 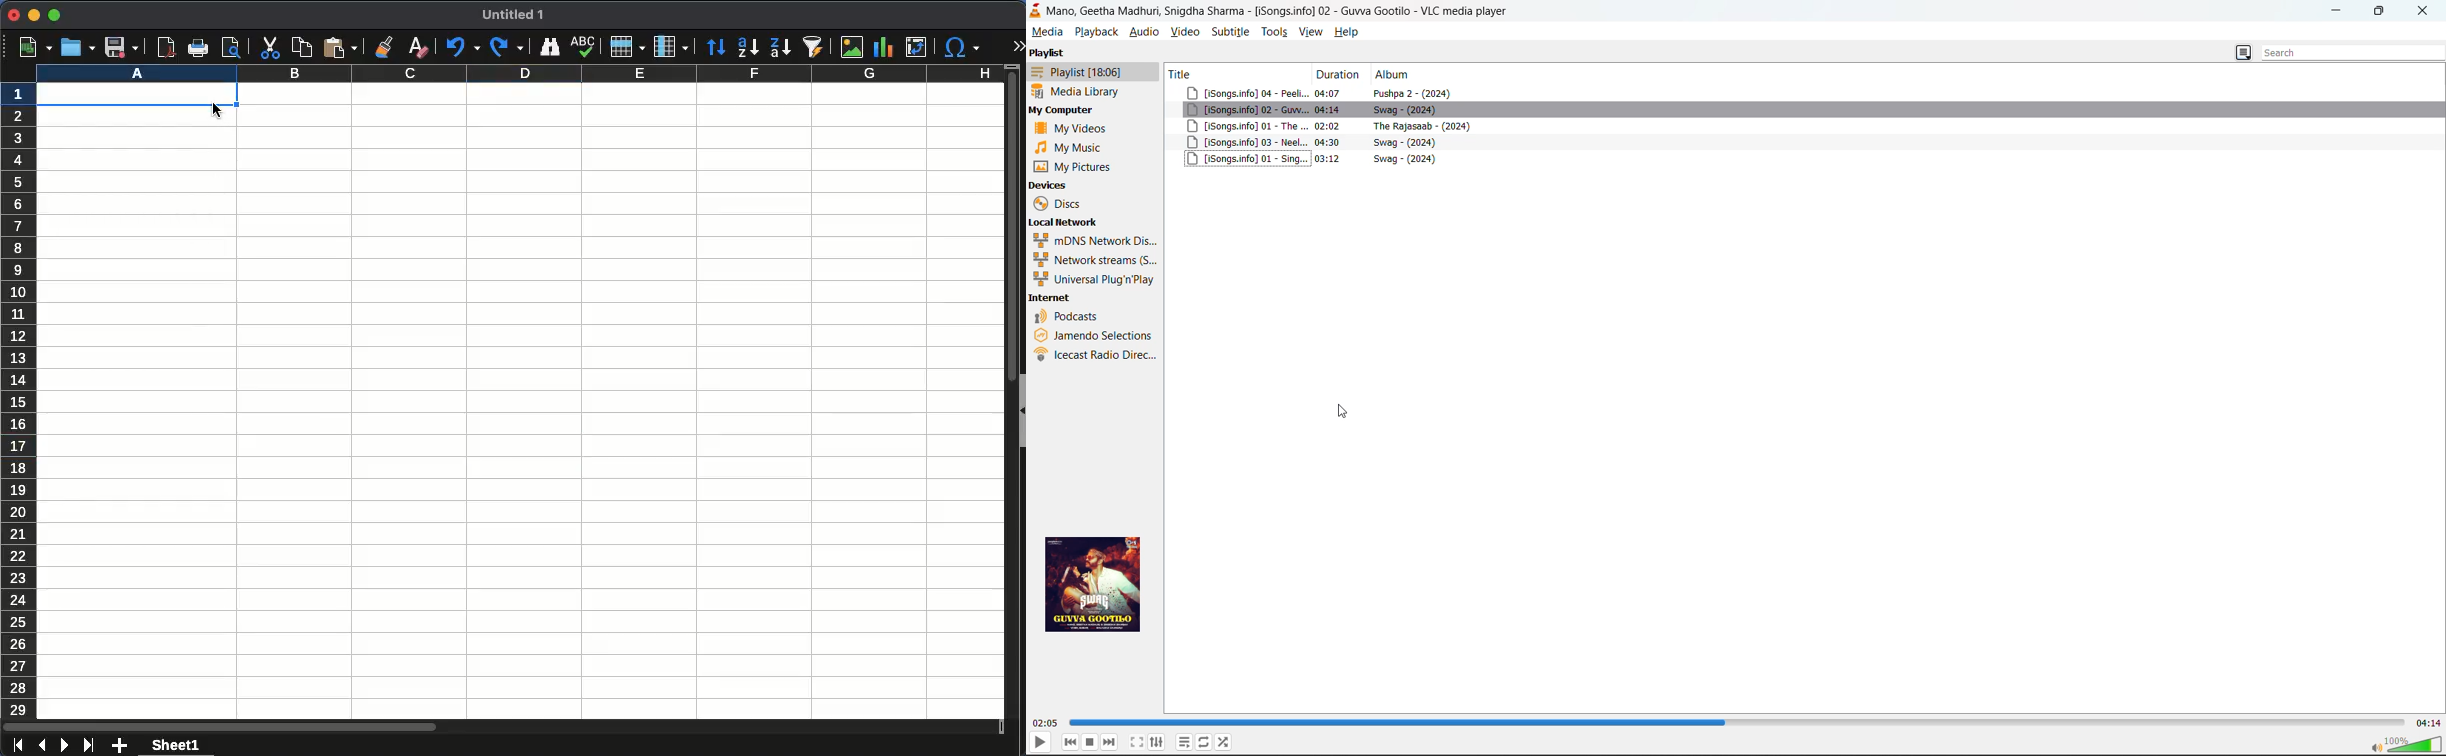 I want to click on next, so click(x=1110, y=742).